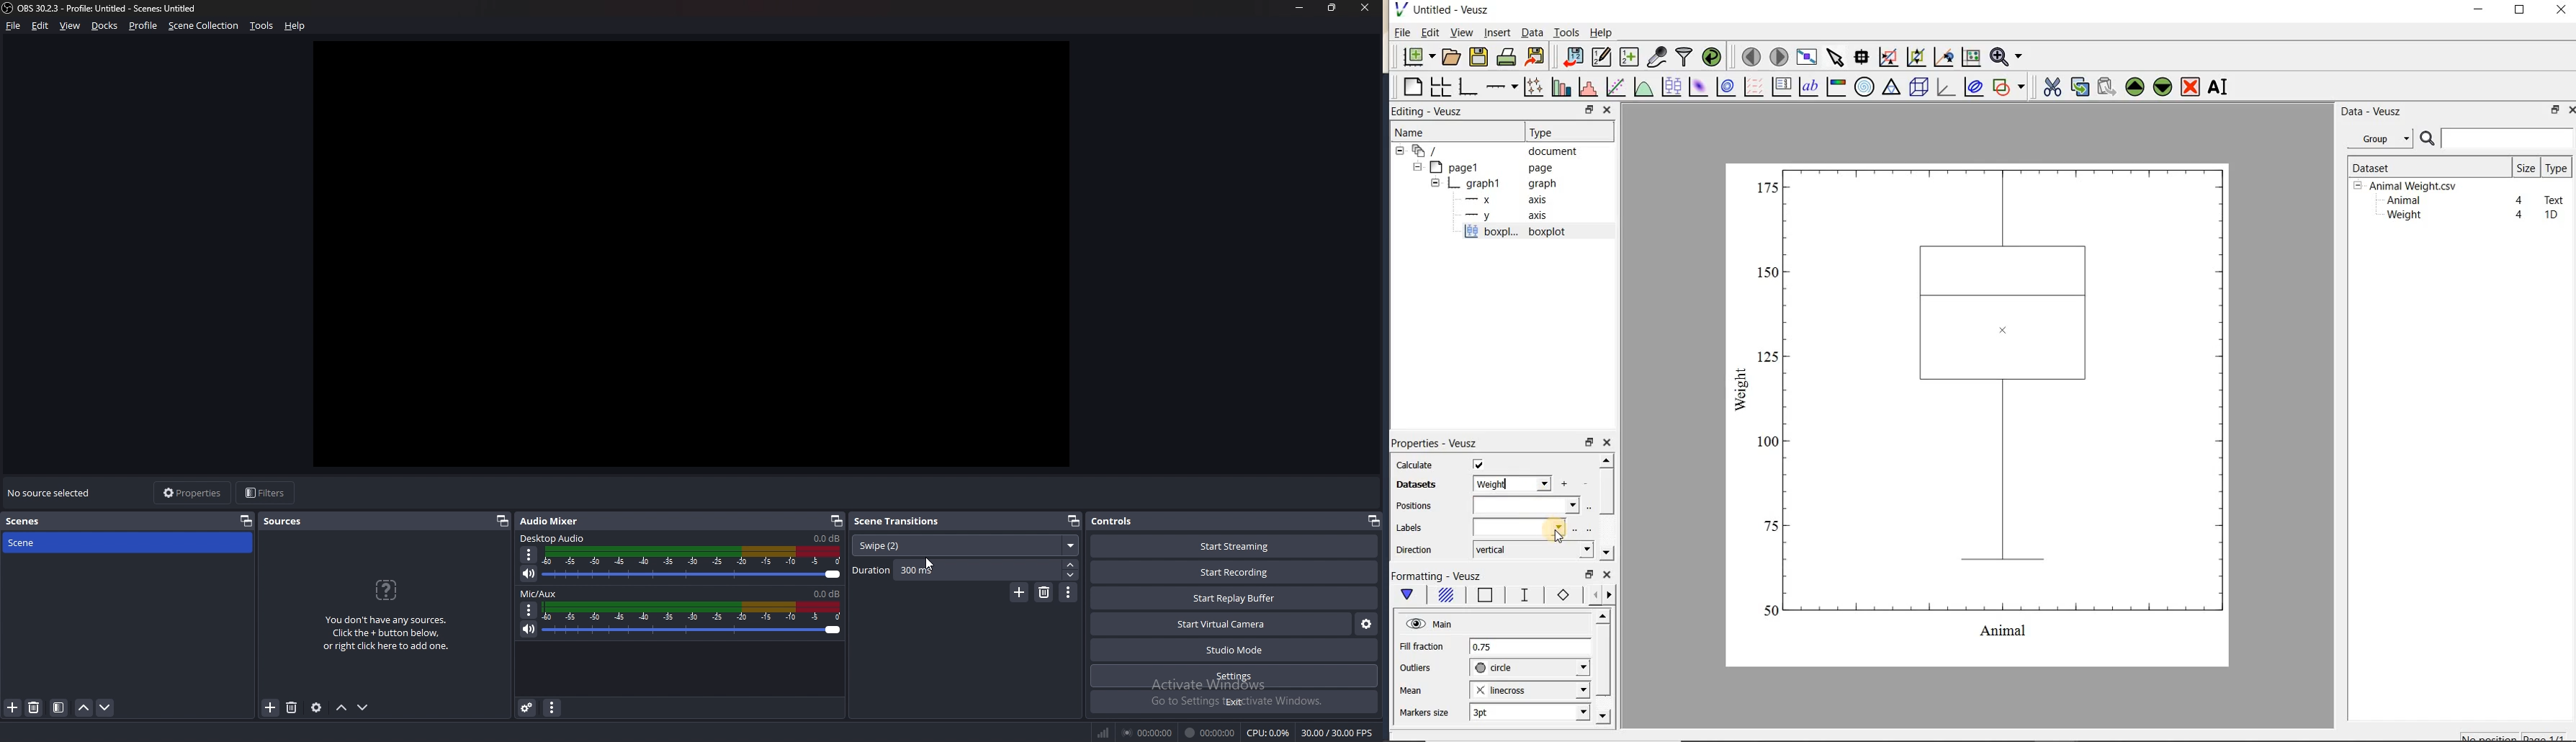 Image resolution: width=2576 pixels, height=756 pixels. I want to click on start recording, so click(1234, 573).